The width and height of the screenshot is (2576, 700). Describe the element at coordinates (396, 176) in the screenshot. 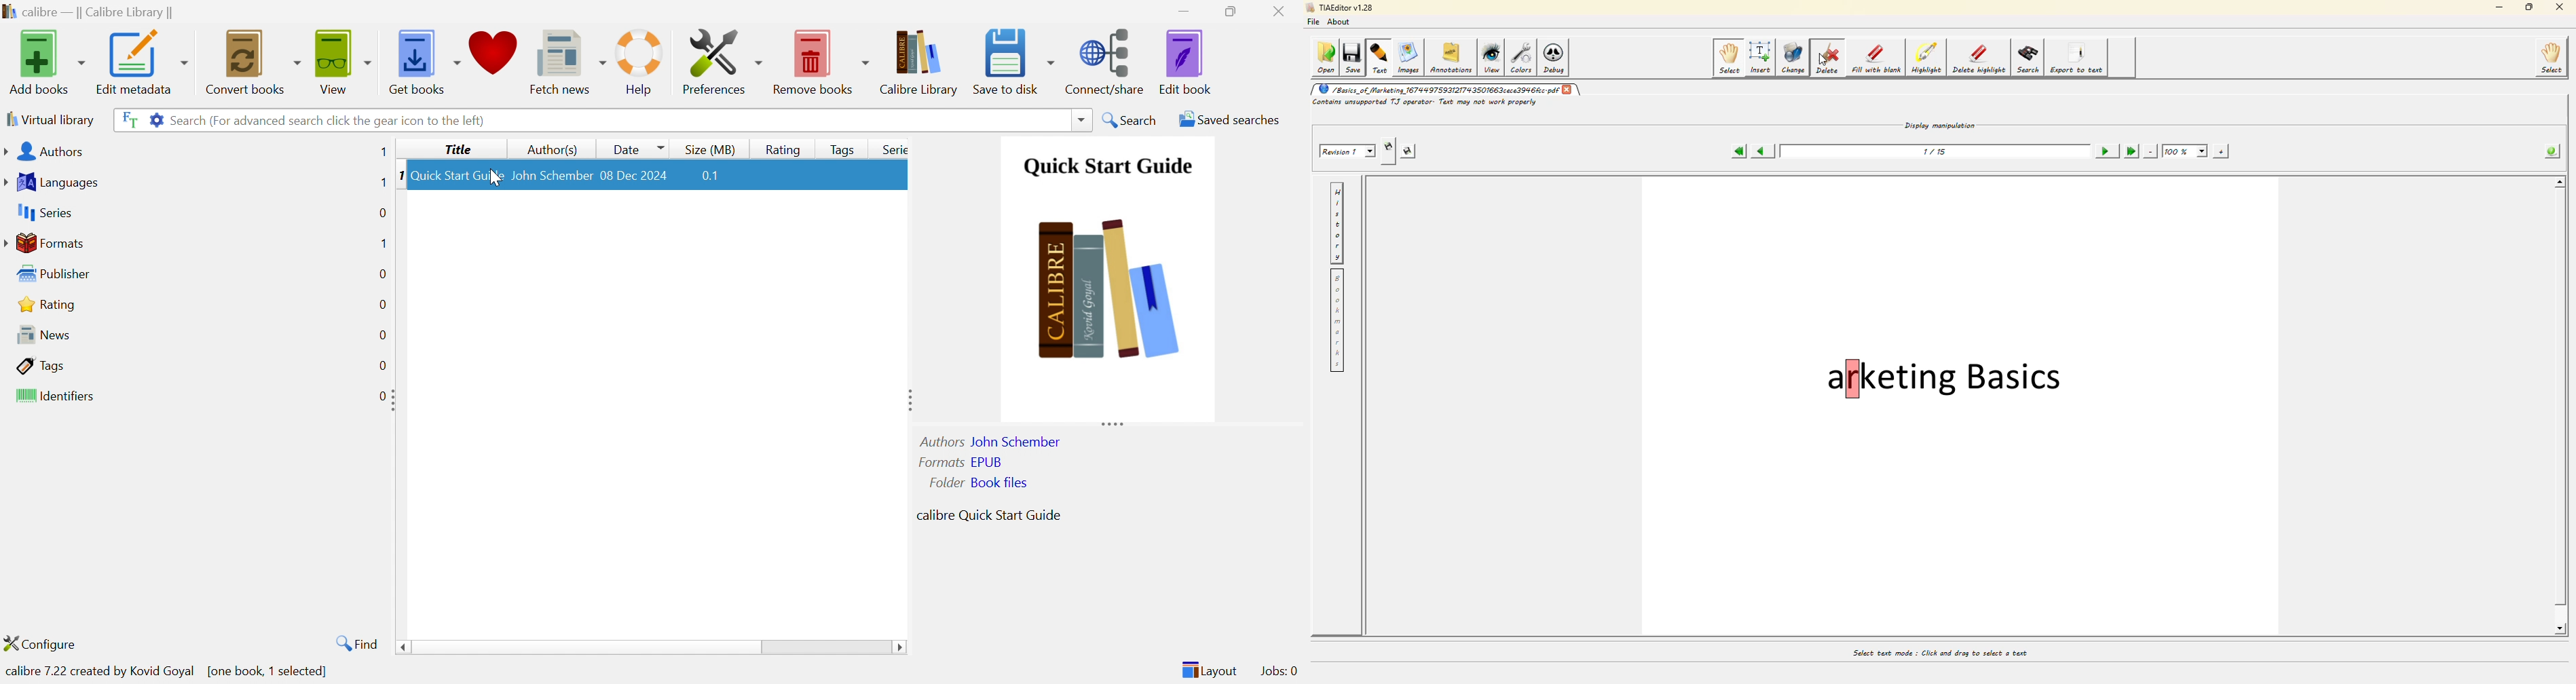

I see `1` at that location.